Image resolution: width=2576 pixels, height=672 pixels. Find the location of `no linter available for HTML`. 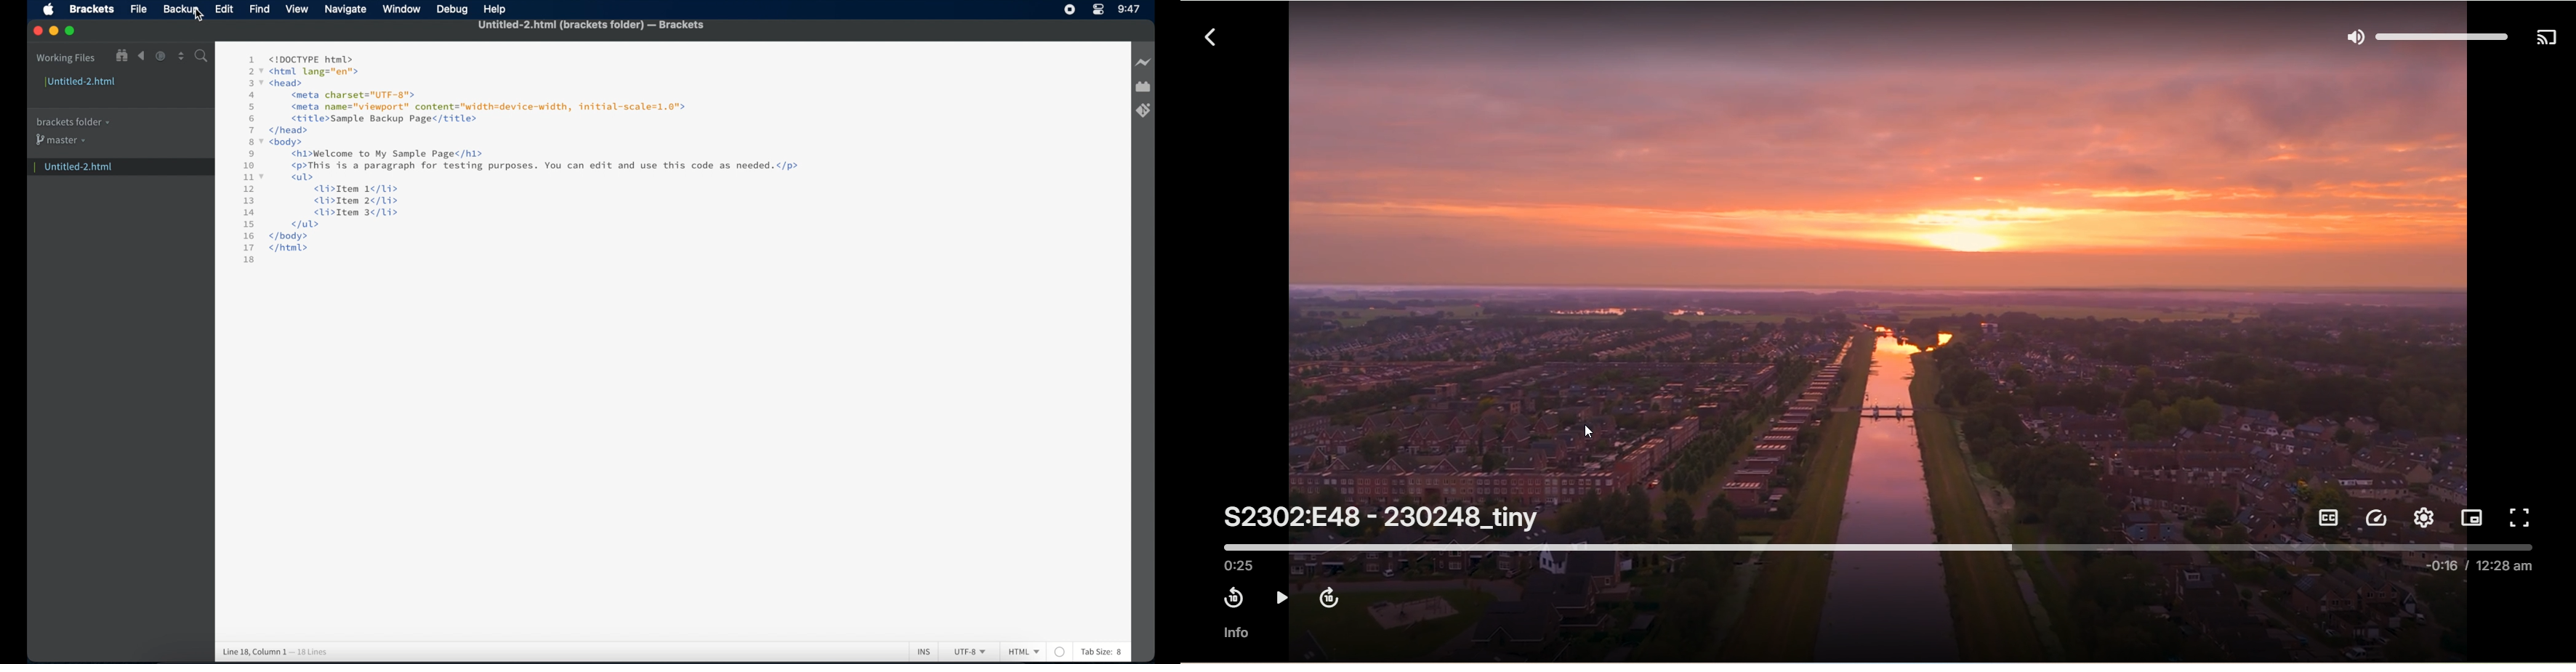

no linter available for HTML is located at coordinates (1061, 652).